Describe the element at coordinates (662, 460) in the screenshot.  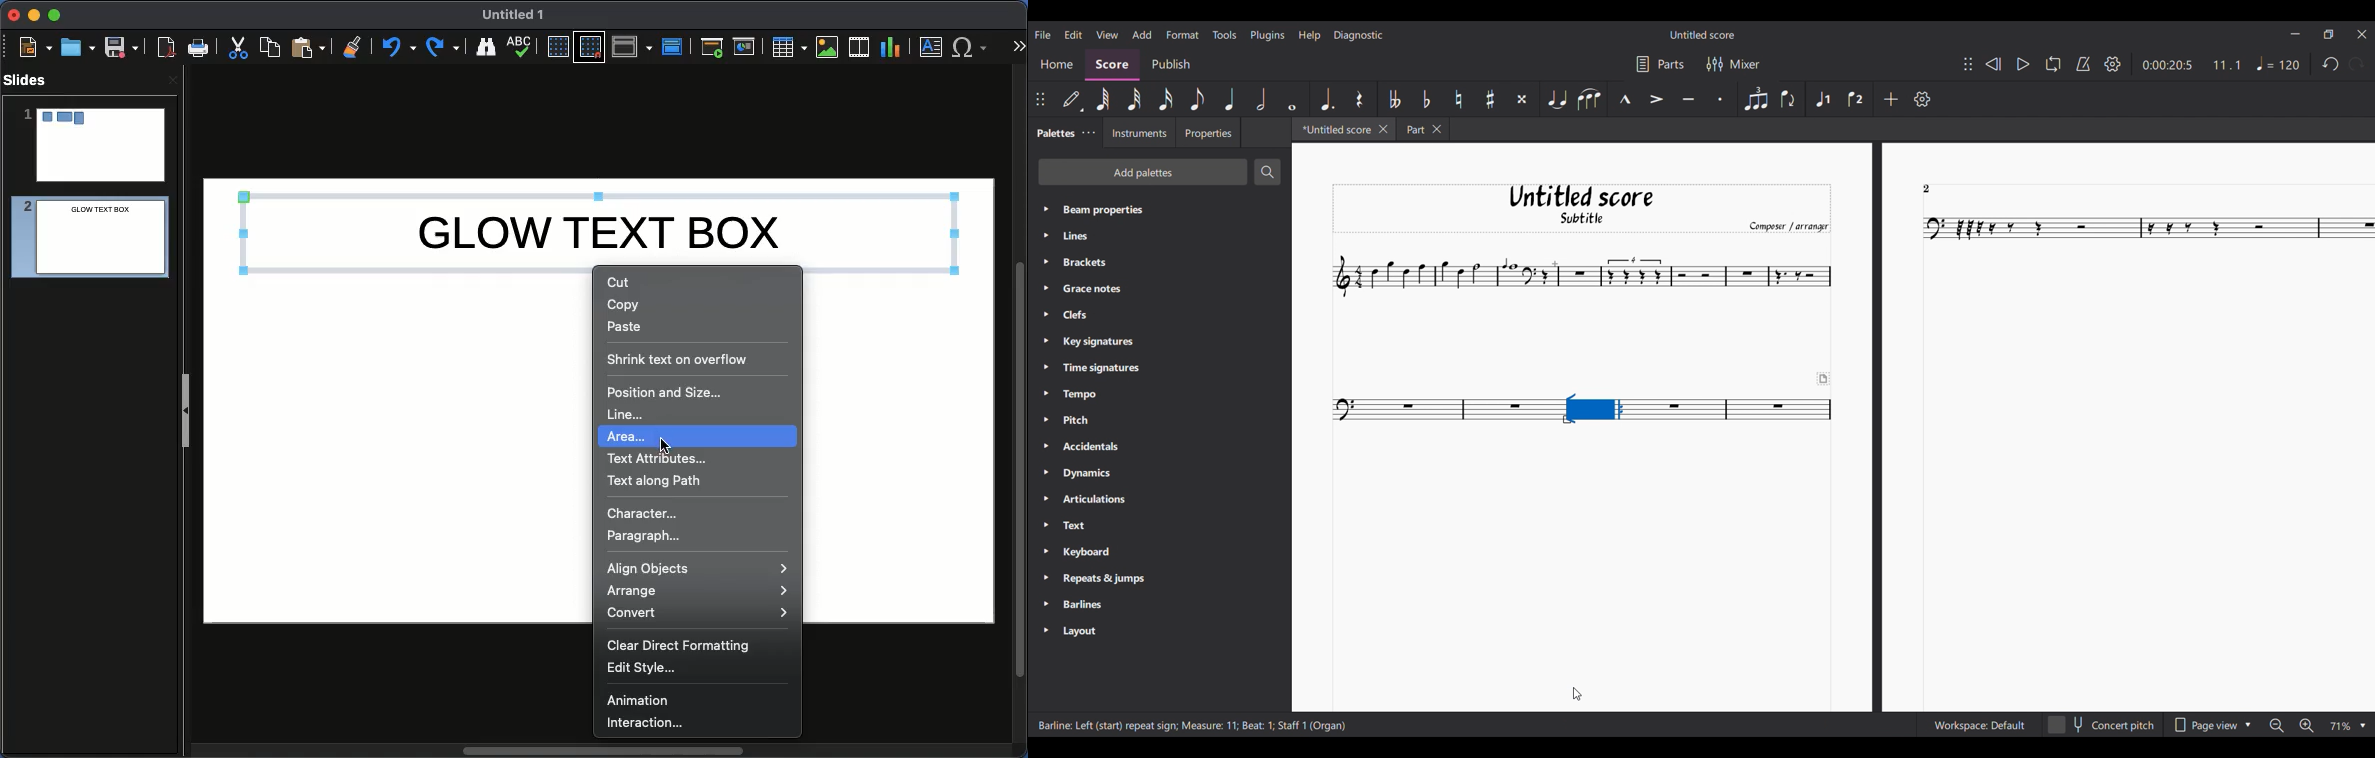
I see `Text attributes` at that location.